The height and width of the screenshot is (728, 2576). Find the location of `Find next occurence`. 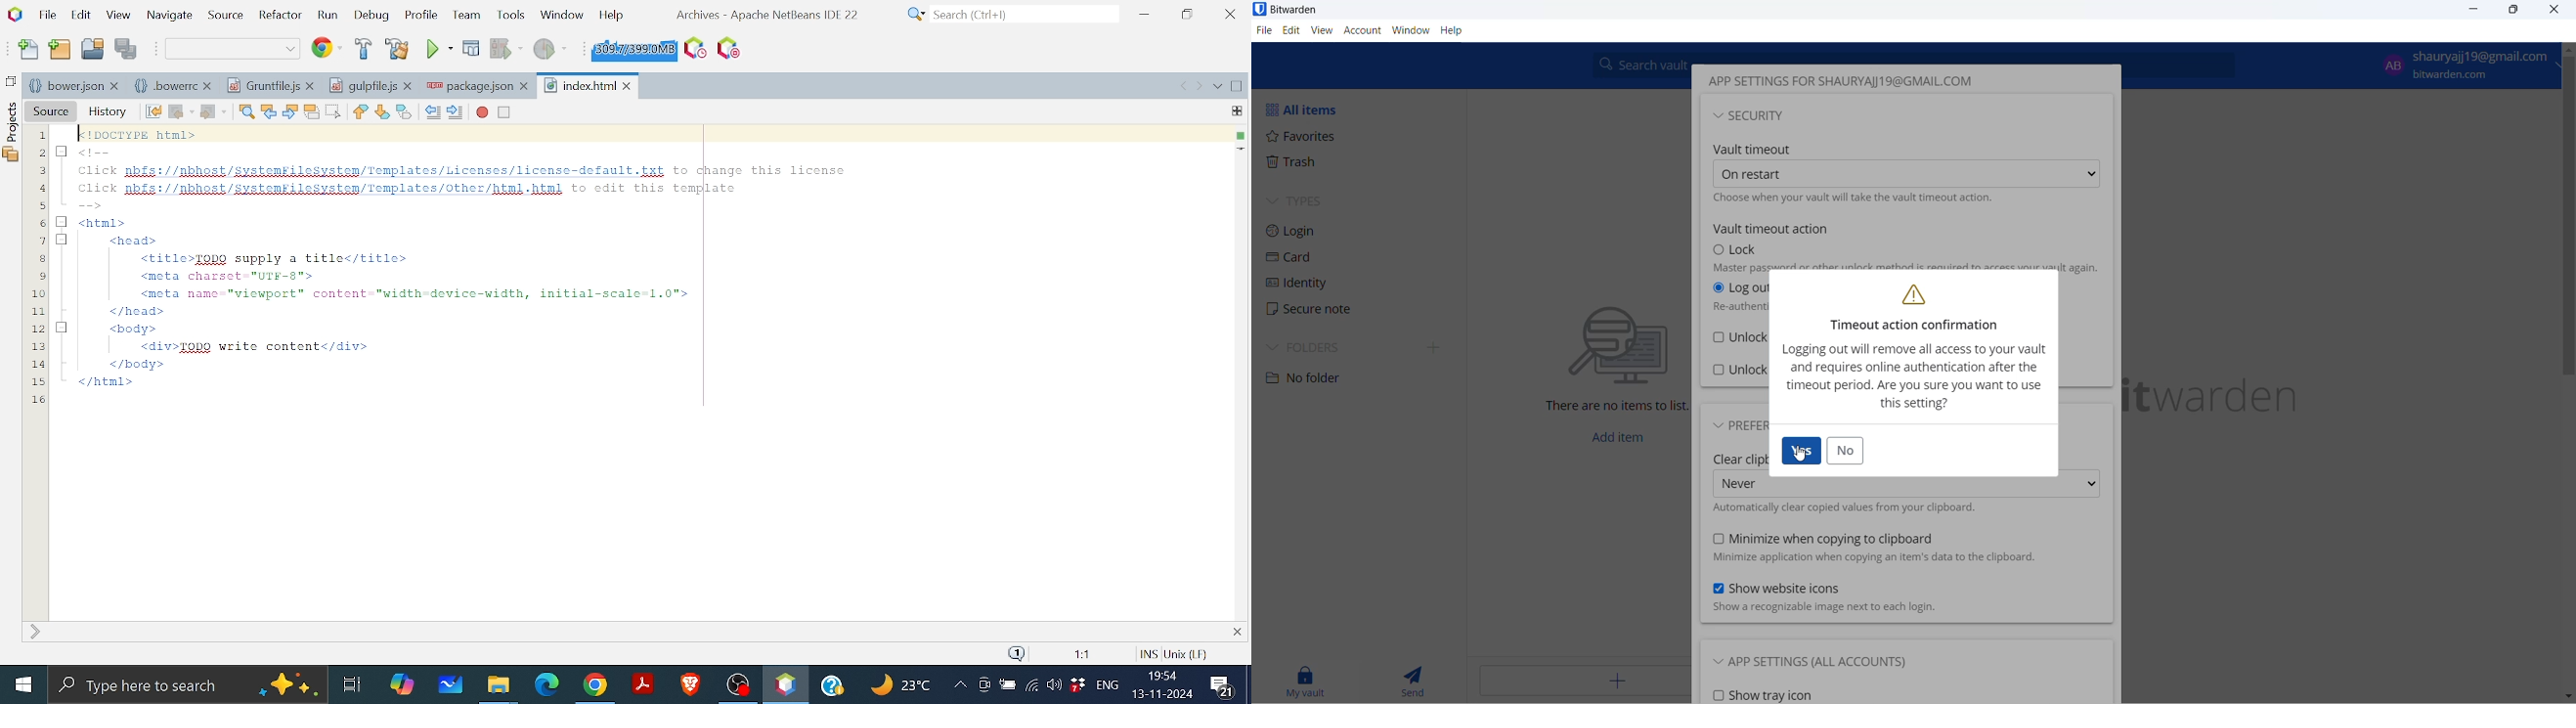

Find next occurence is located at coordinates (290, 111).